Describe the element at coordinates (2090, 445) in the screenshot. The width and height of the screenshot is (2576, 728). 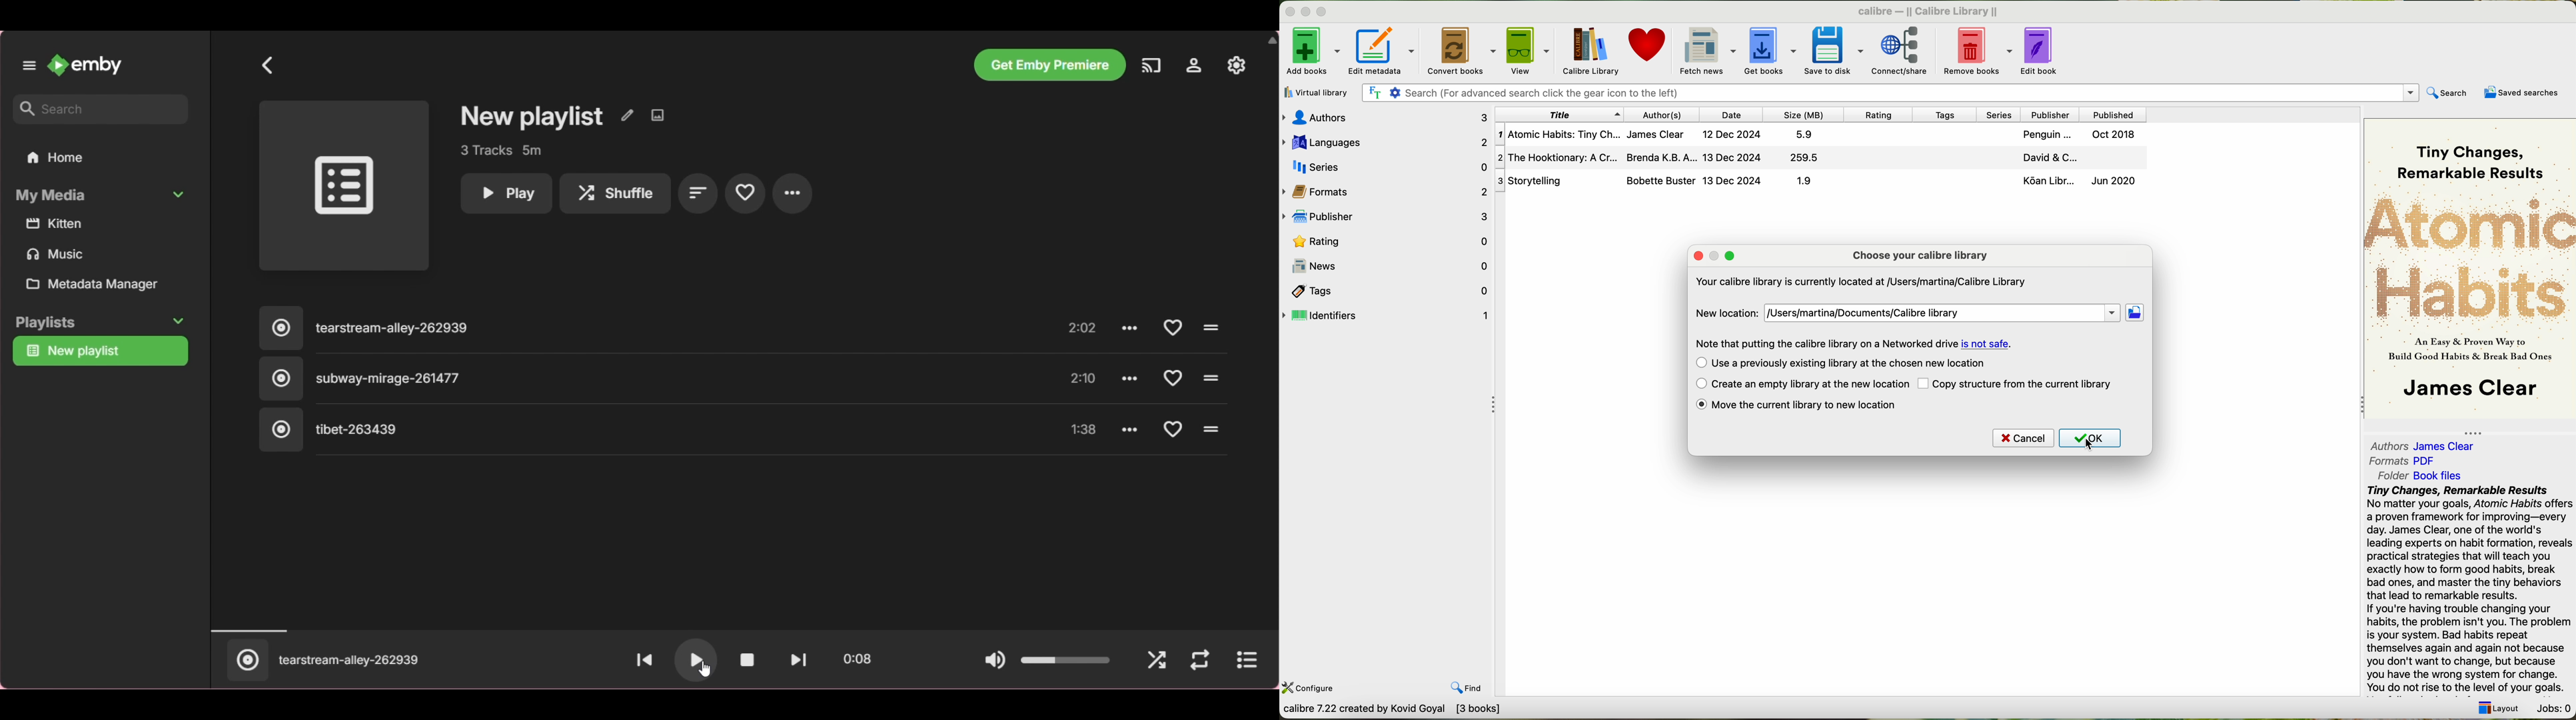
I see `cursor` at that location.